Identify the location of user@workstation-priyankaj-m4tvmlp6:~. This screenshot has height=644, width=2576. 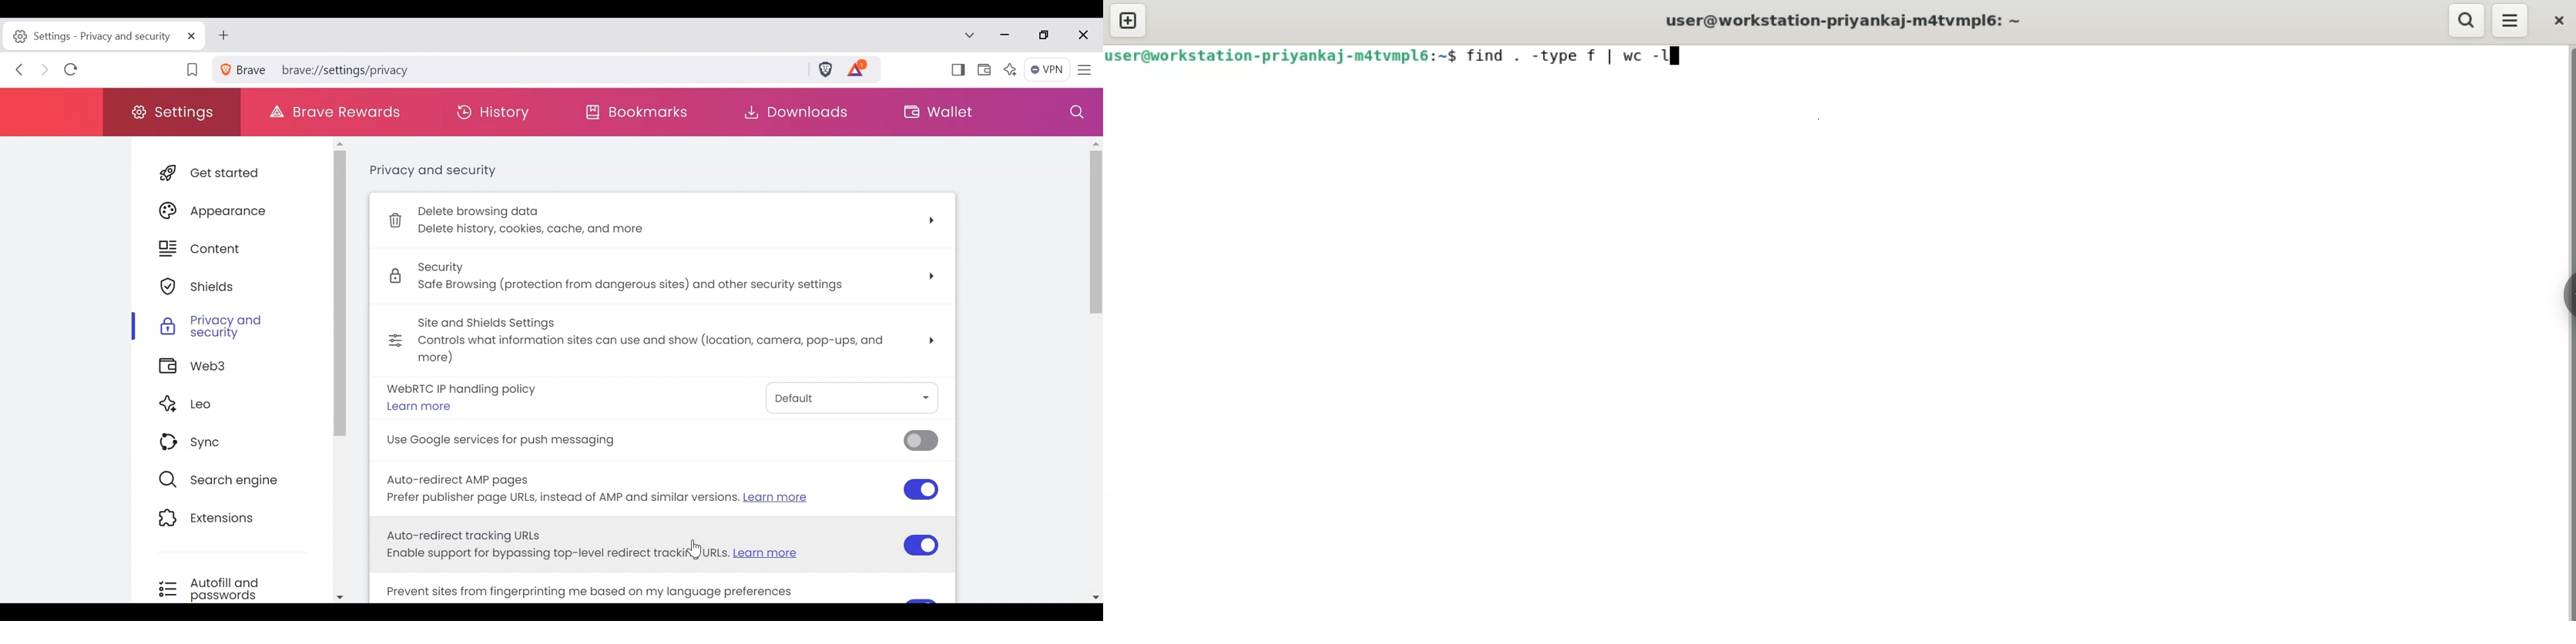
(1844, 20).